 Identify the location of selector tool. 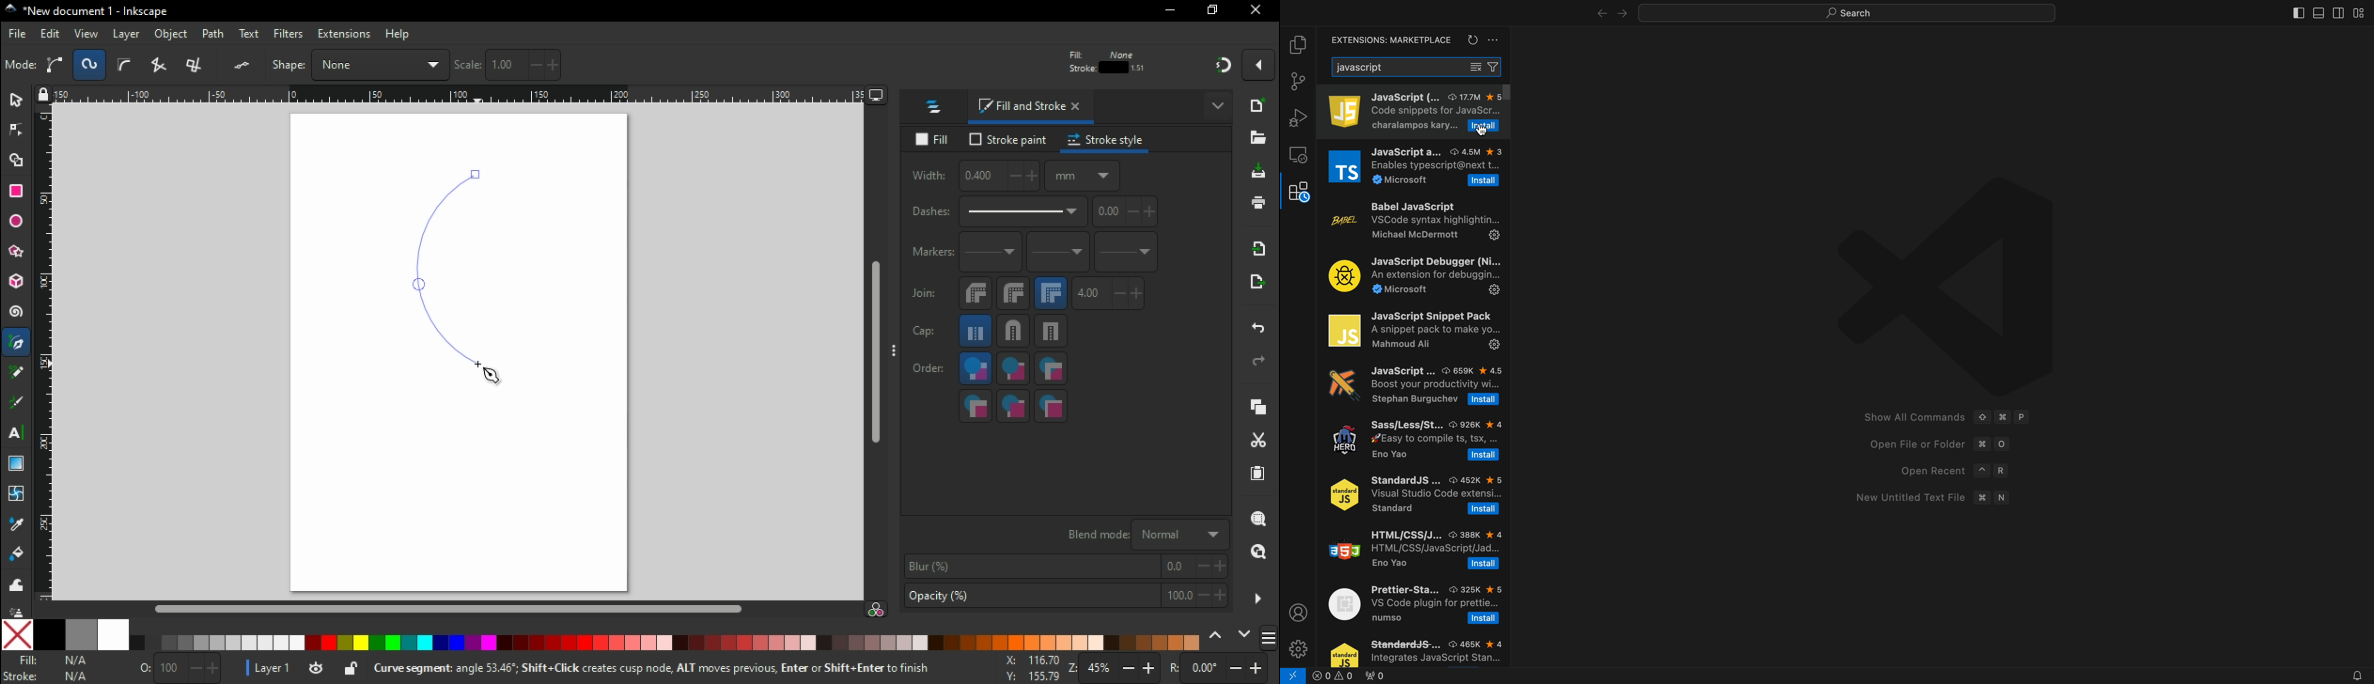
(17, 104).